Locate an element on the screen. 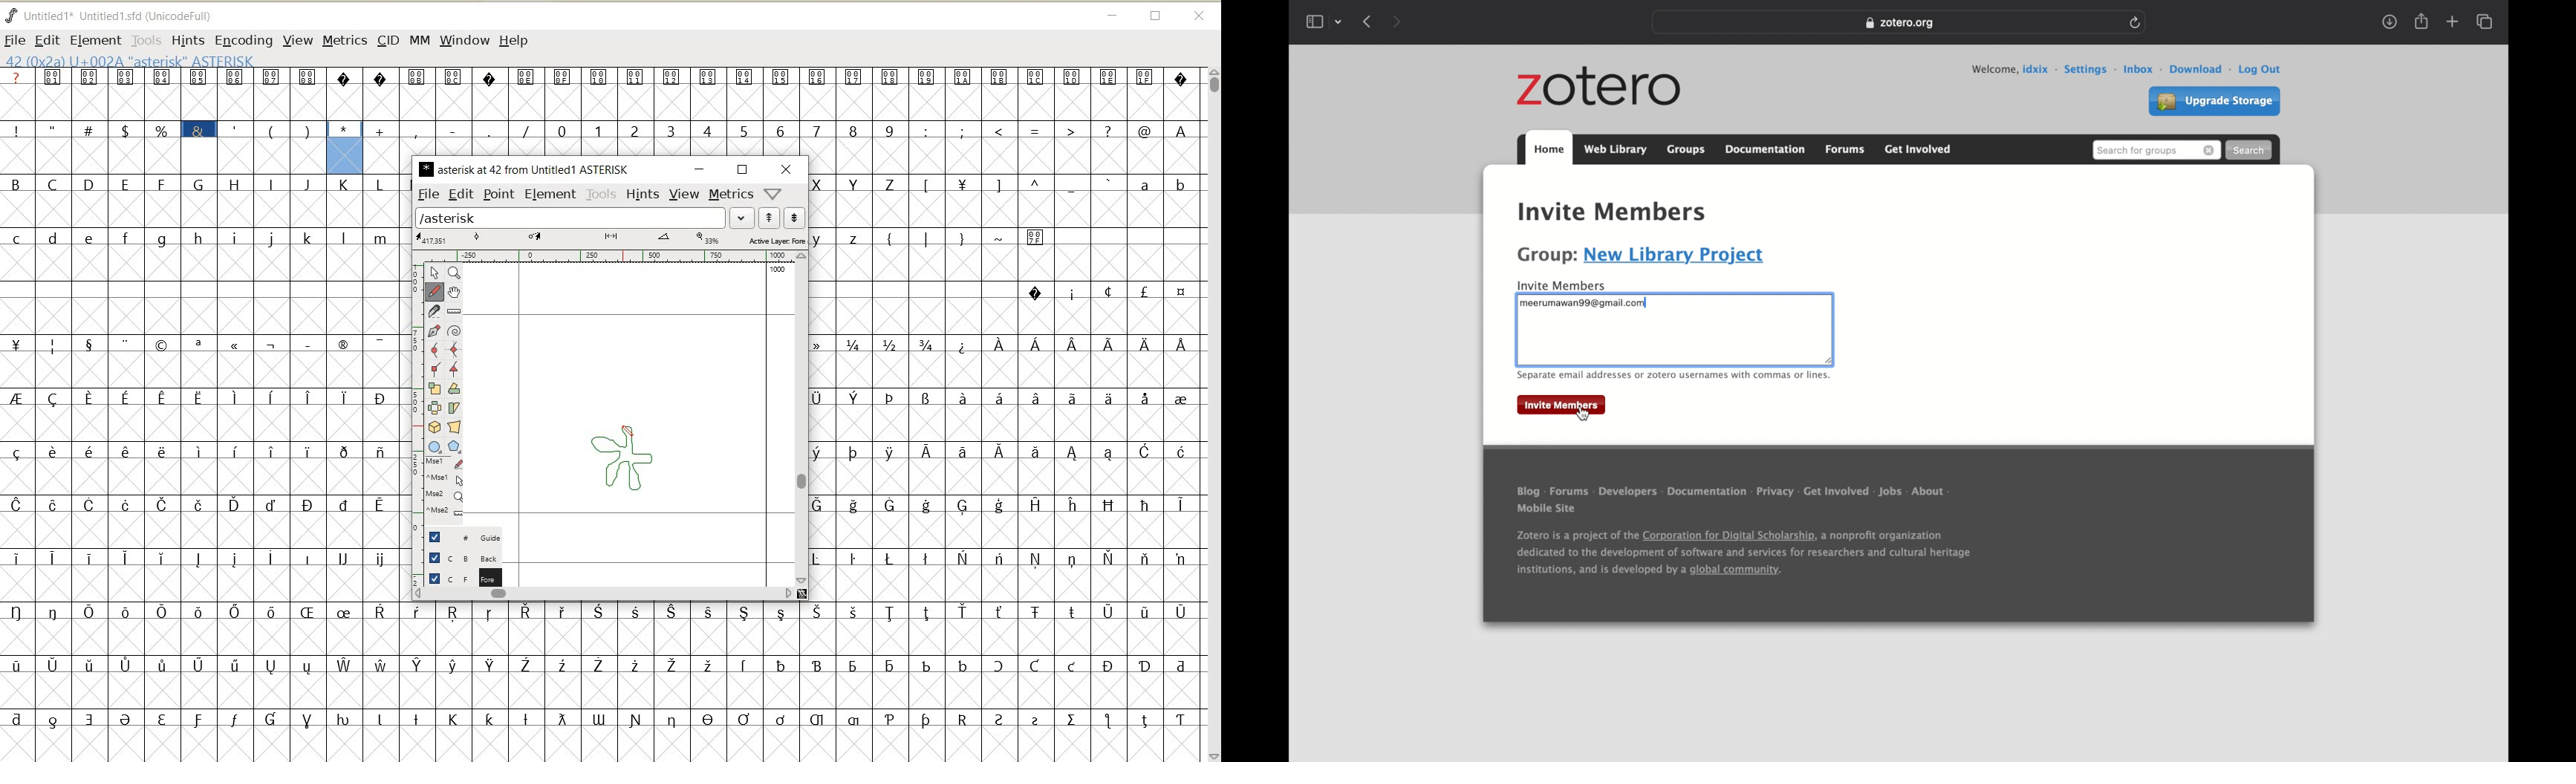  help/window is located at coordinates (774, 195).